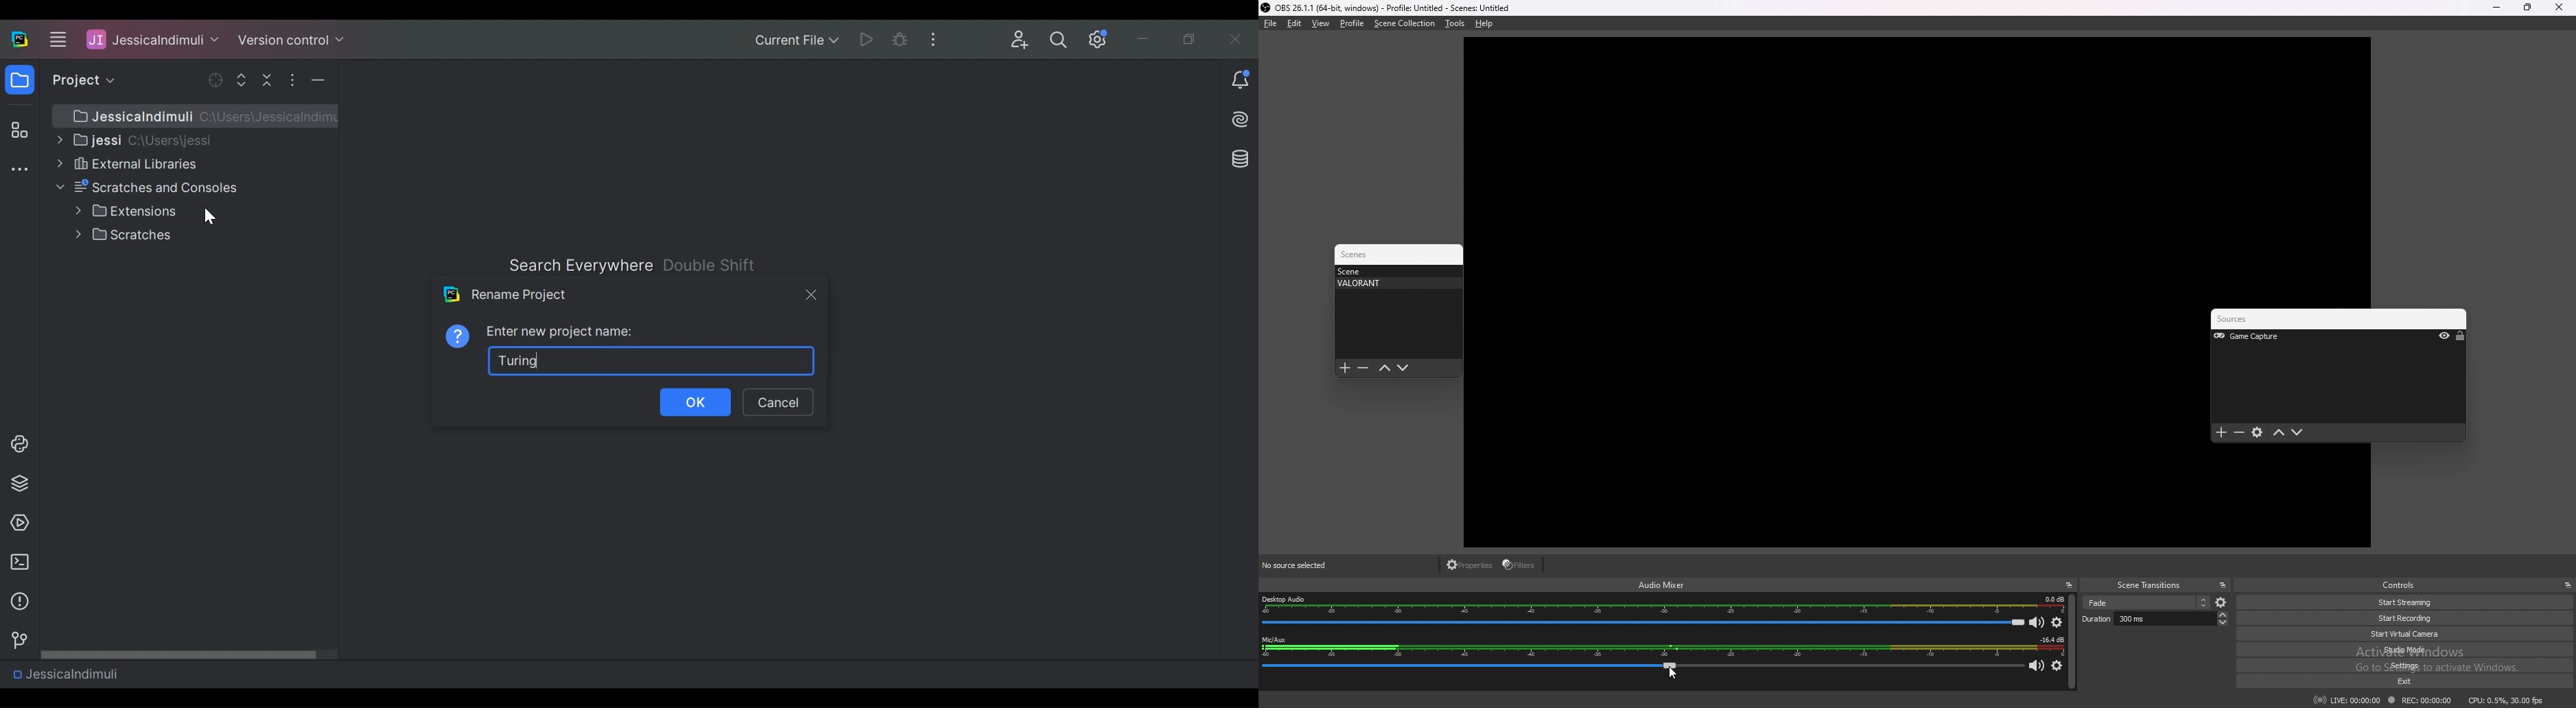  Describe the element at coordinates (19, 444) in the screenshot. I see `python` at that location.